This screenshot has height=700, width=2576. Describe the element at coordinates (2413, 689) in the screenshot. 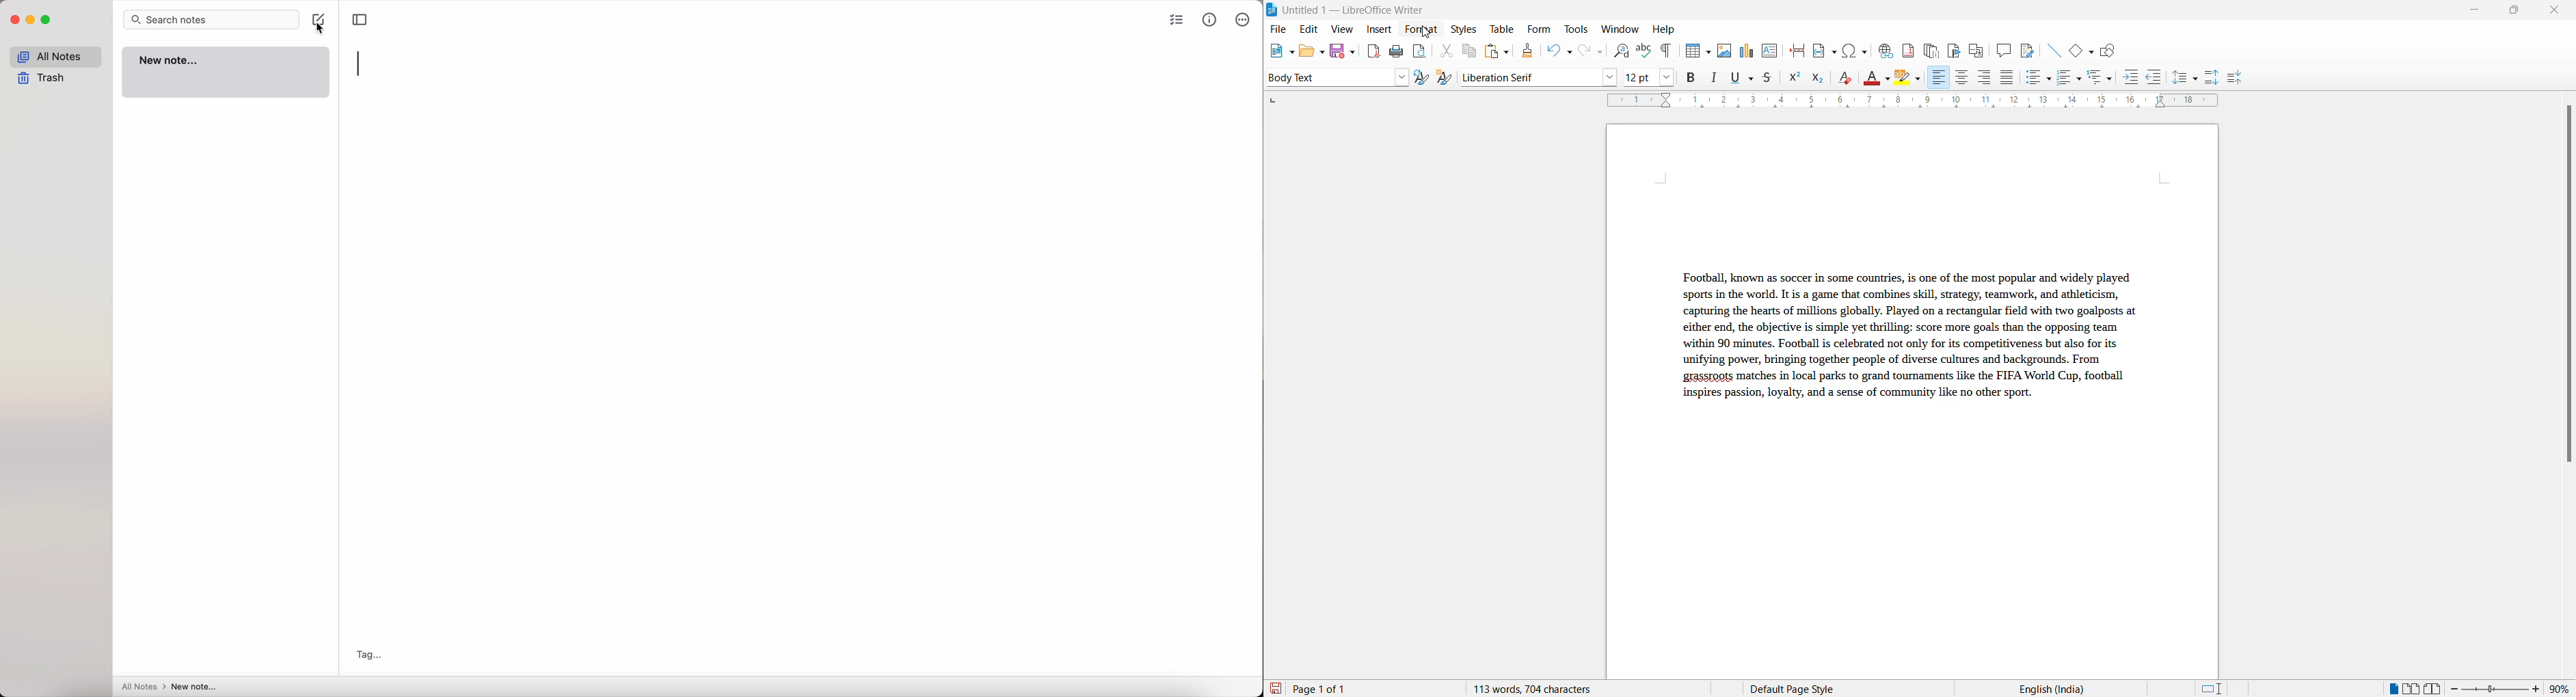

I see `multi page view` at that location.